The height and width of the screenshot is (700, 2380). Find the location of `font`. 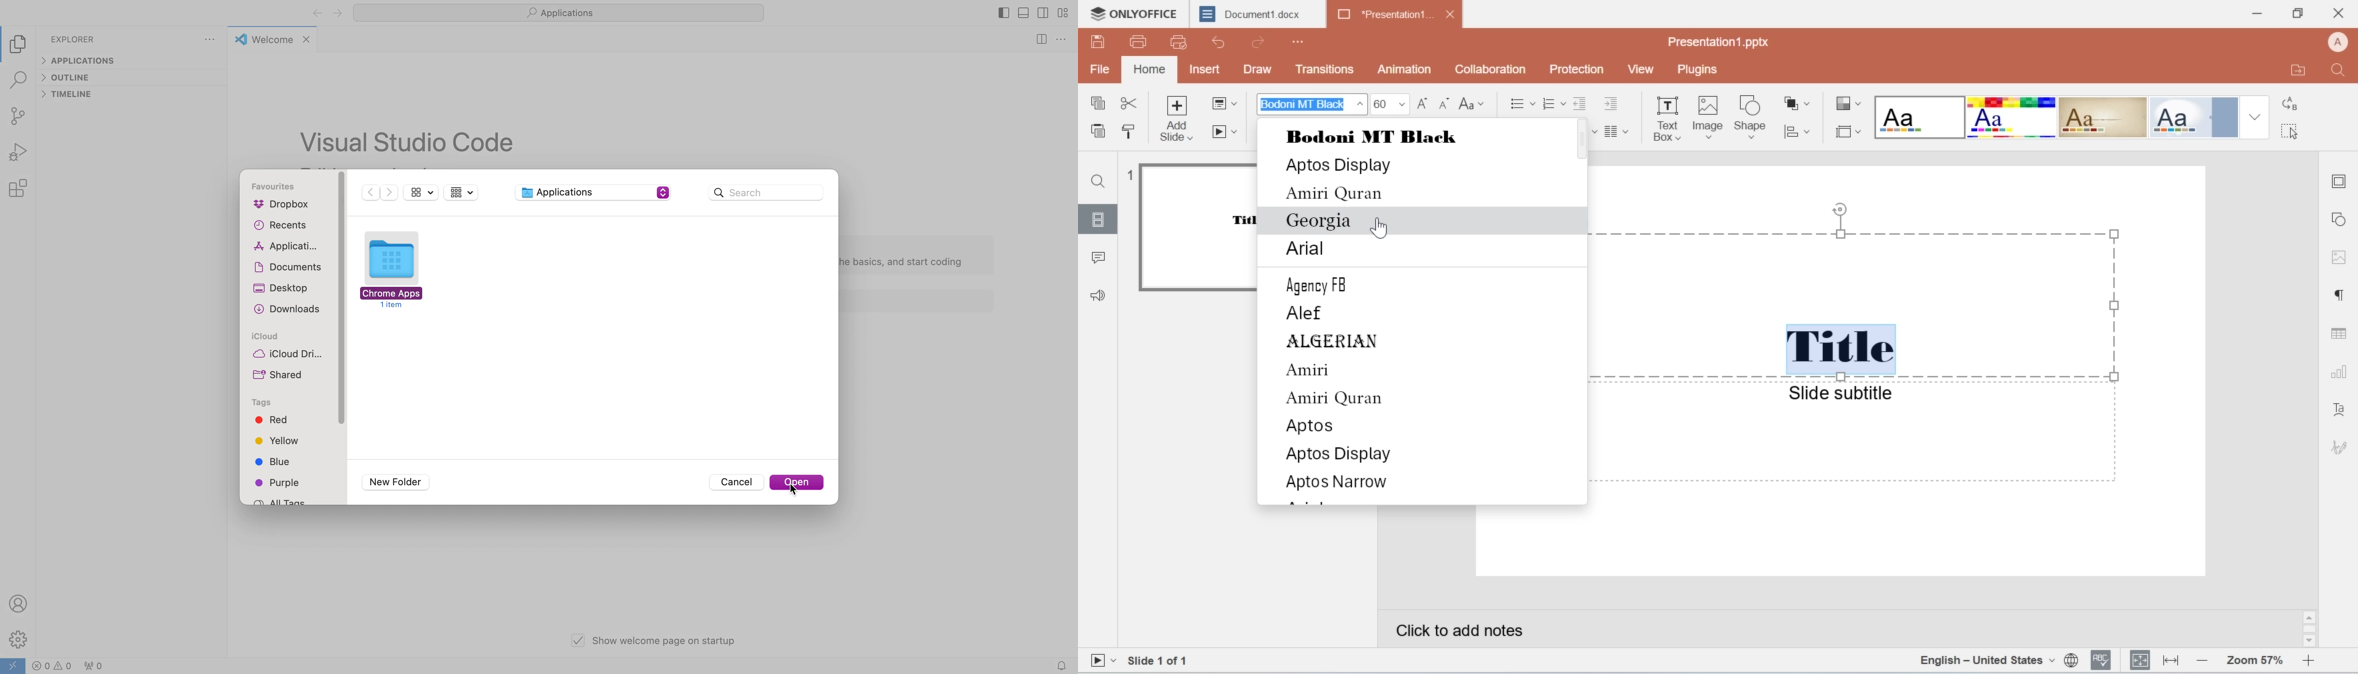

font is located at coordinates (1311, 103).